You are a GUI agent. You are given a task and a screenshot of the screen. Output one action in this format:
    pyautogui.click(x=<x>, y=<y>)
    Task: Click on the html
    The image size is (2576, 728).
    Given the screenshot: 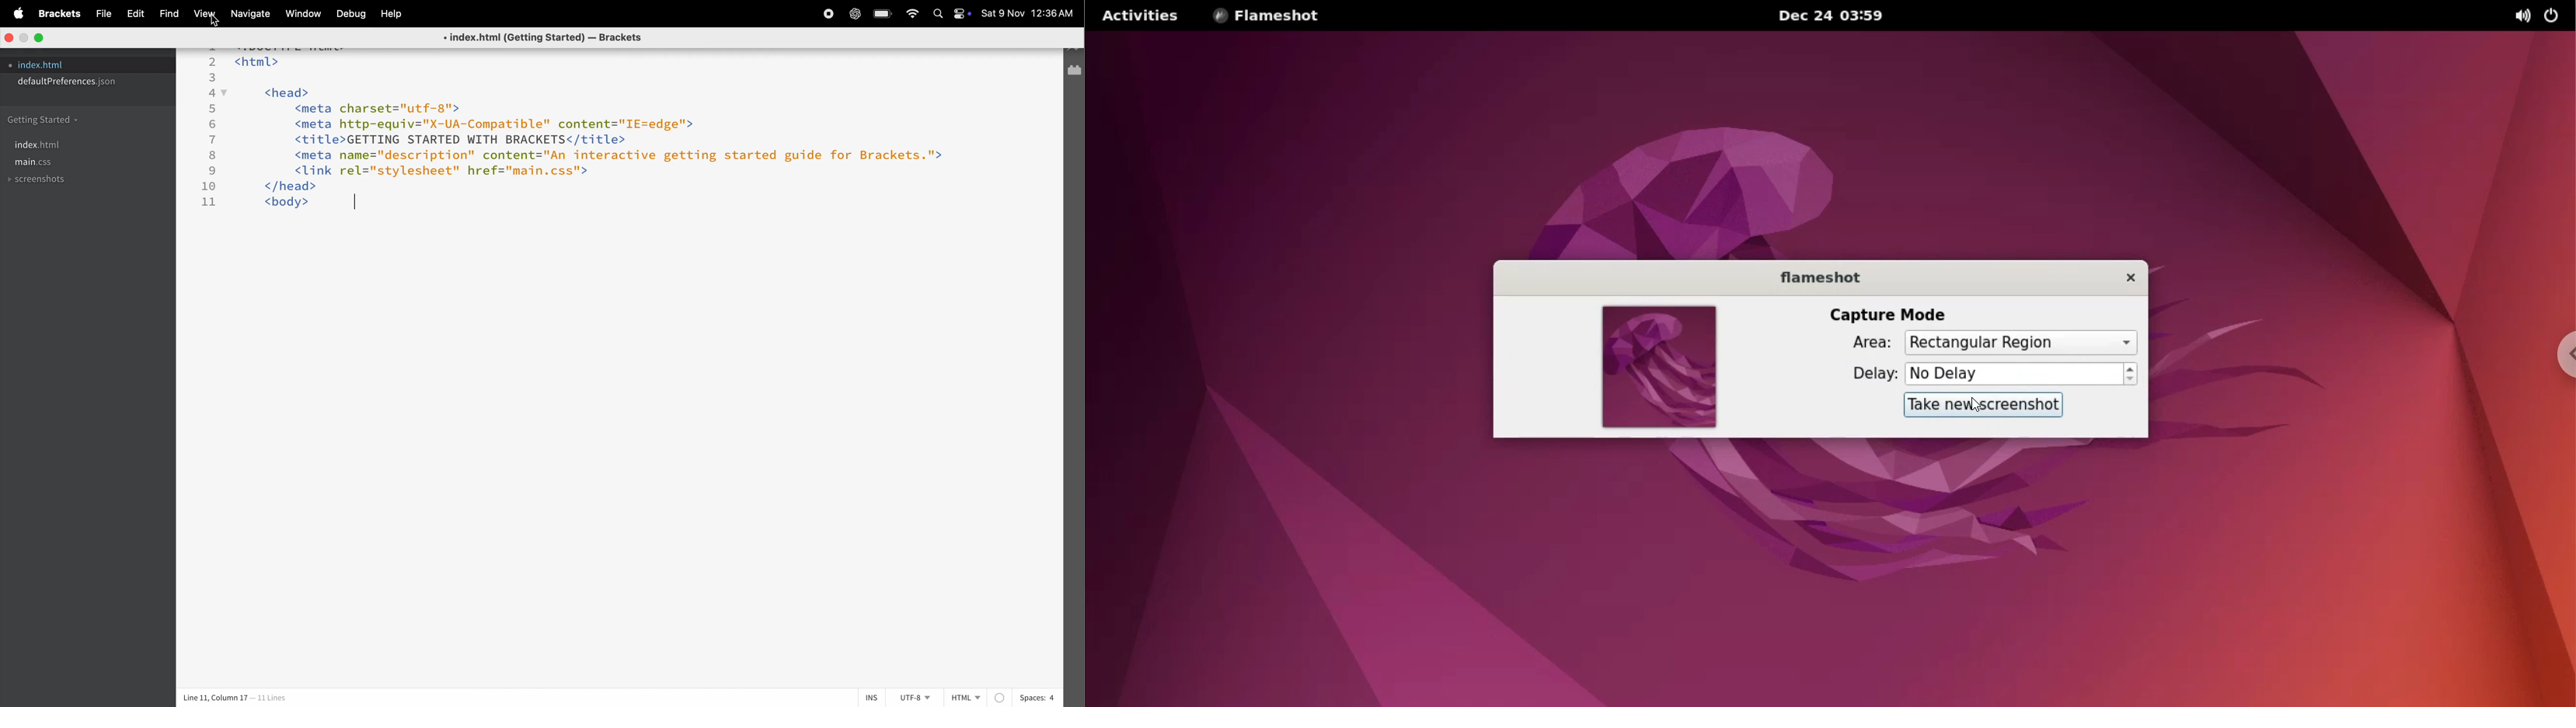 What is the action you would take?
    pyautogui.click(x=963, y=697)
    